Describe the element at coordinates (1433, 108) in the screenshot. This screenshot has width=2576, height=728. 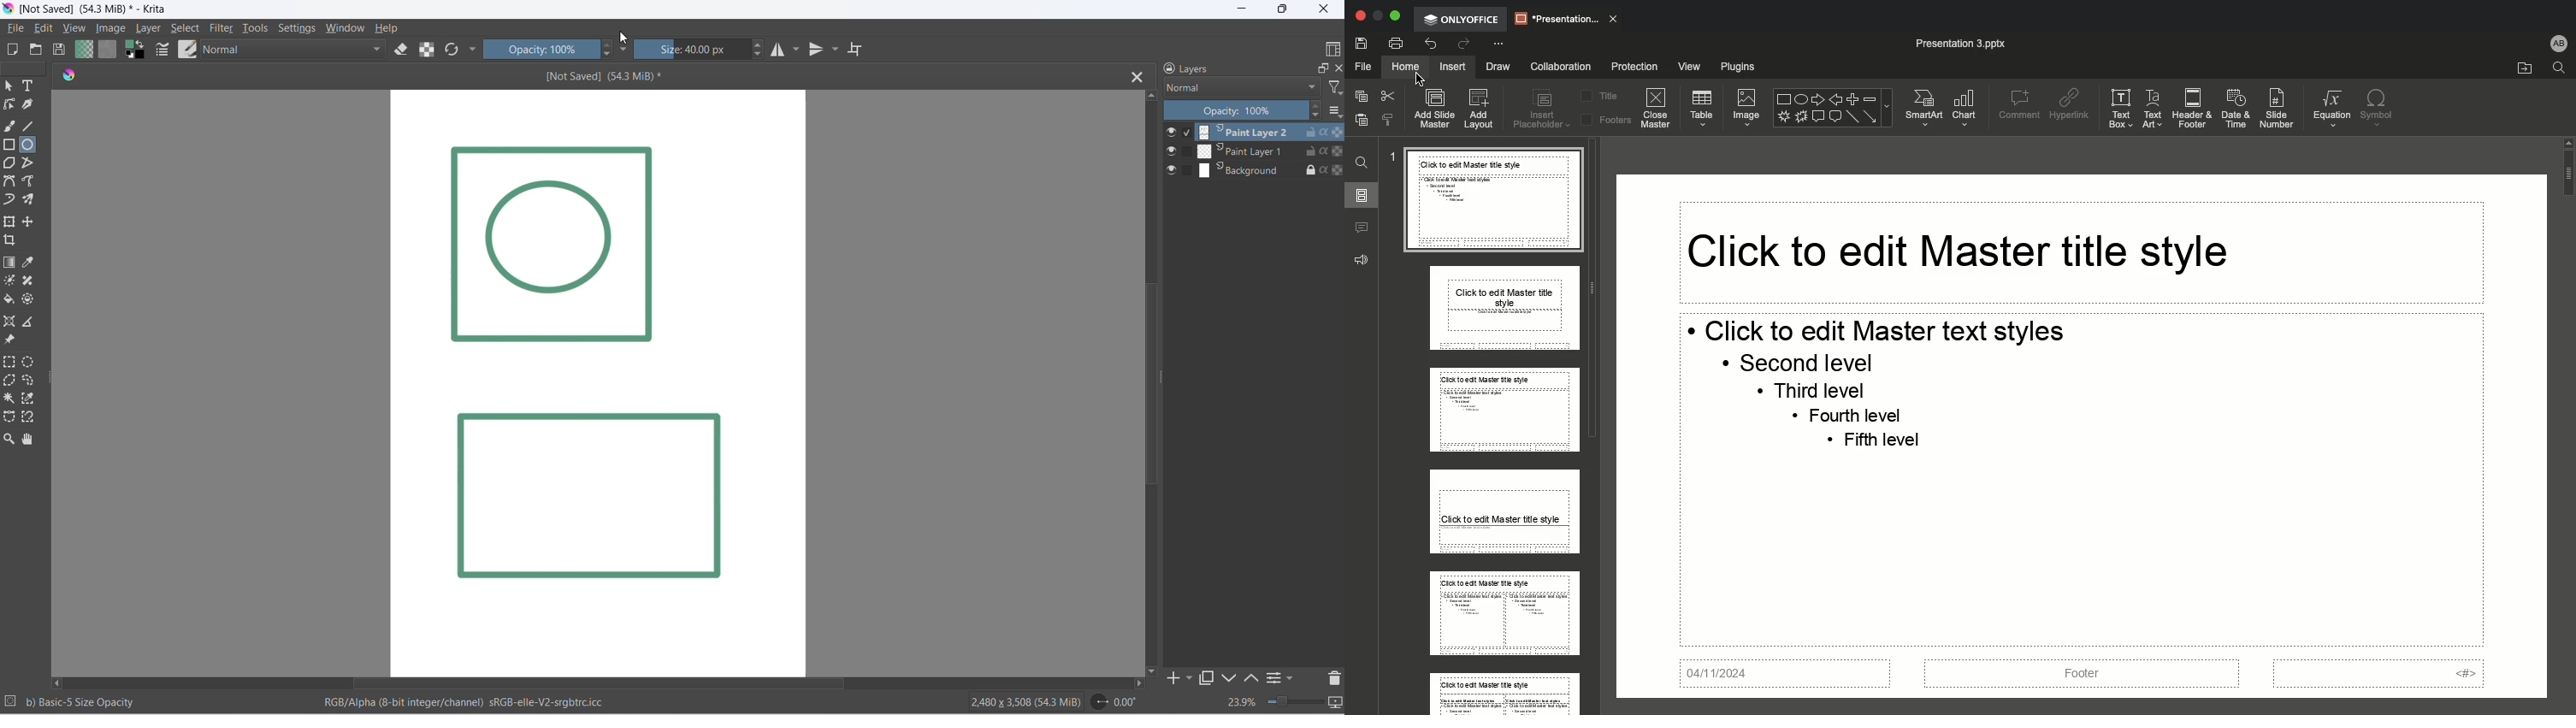
I see `Add slide master` at that location.